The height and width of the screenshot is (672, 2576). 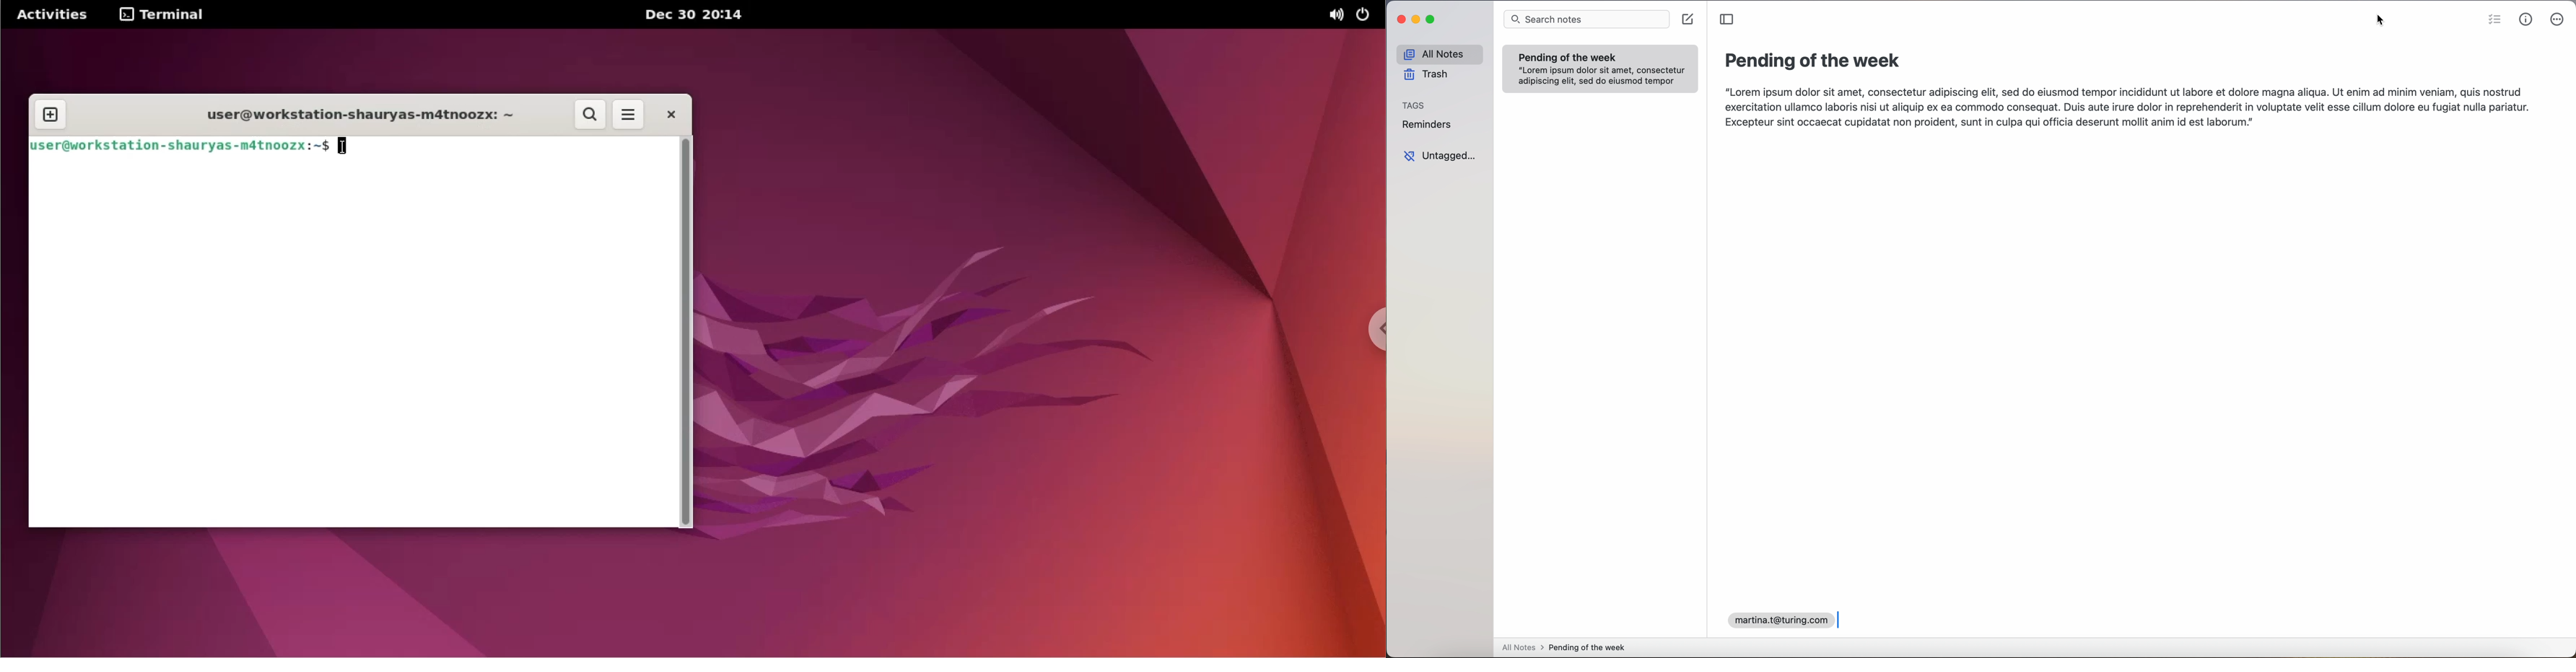 I want to click on “Lorem ipsum dolor sit amet, consectetur adipiscing elit, sed do eiusmod tempor incididunt ut labore et dolore magna aliqua. Ut enim ad minim veniam, quis nostrud
exercitation ullamco laboris nisi ut aliquip ex ea commodo consequat. Duis aute irure dolor in reprehenderit in voluptate velit esse cillum dolore eu fugiat nulla pariatur.
Excepteur sint occaecat cupidatat non proident, sunt in culpa qui officia deserunt mollit anim id est laborum.]|, so click(x=2129, y=110).